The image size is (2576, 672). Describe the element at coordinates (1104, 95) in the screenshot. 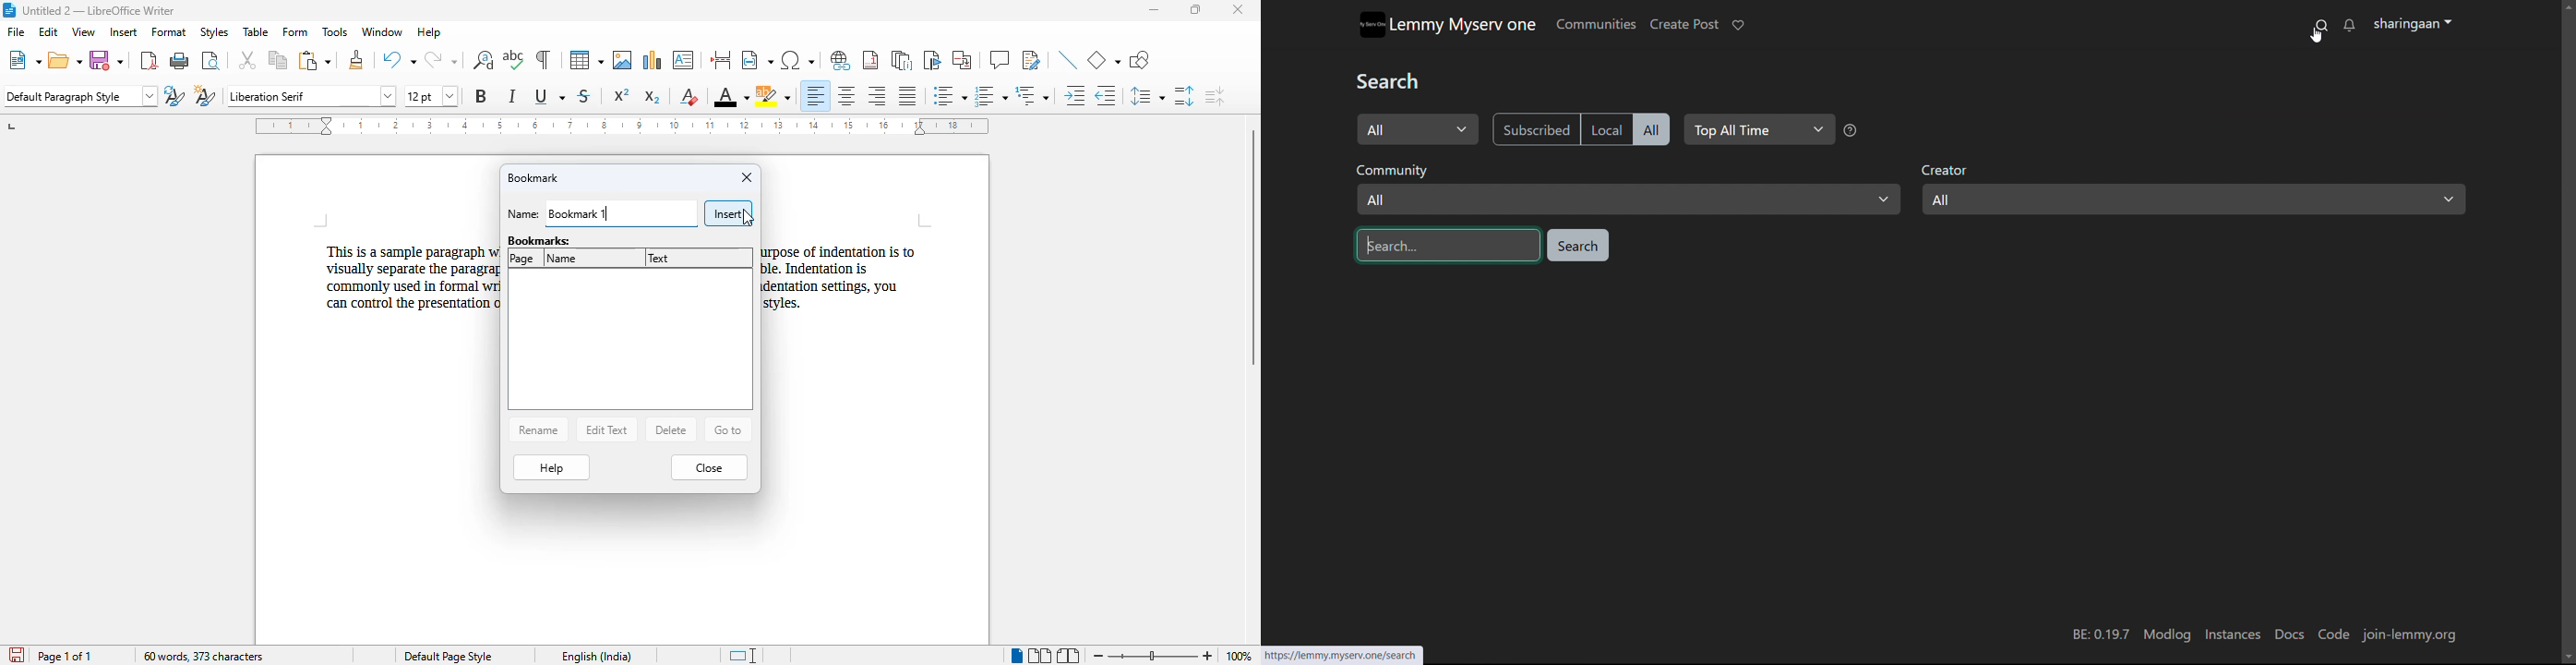

I see `decrease indent` at that location.